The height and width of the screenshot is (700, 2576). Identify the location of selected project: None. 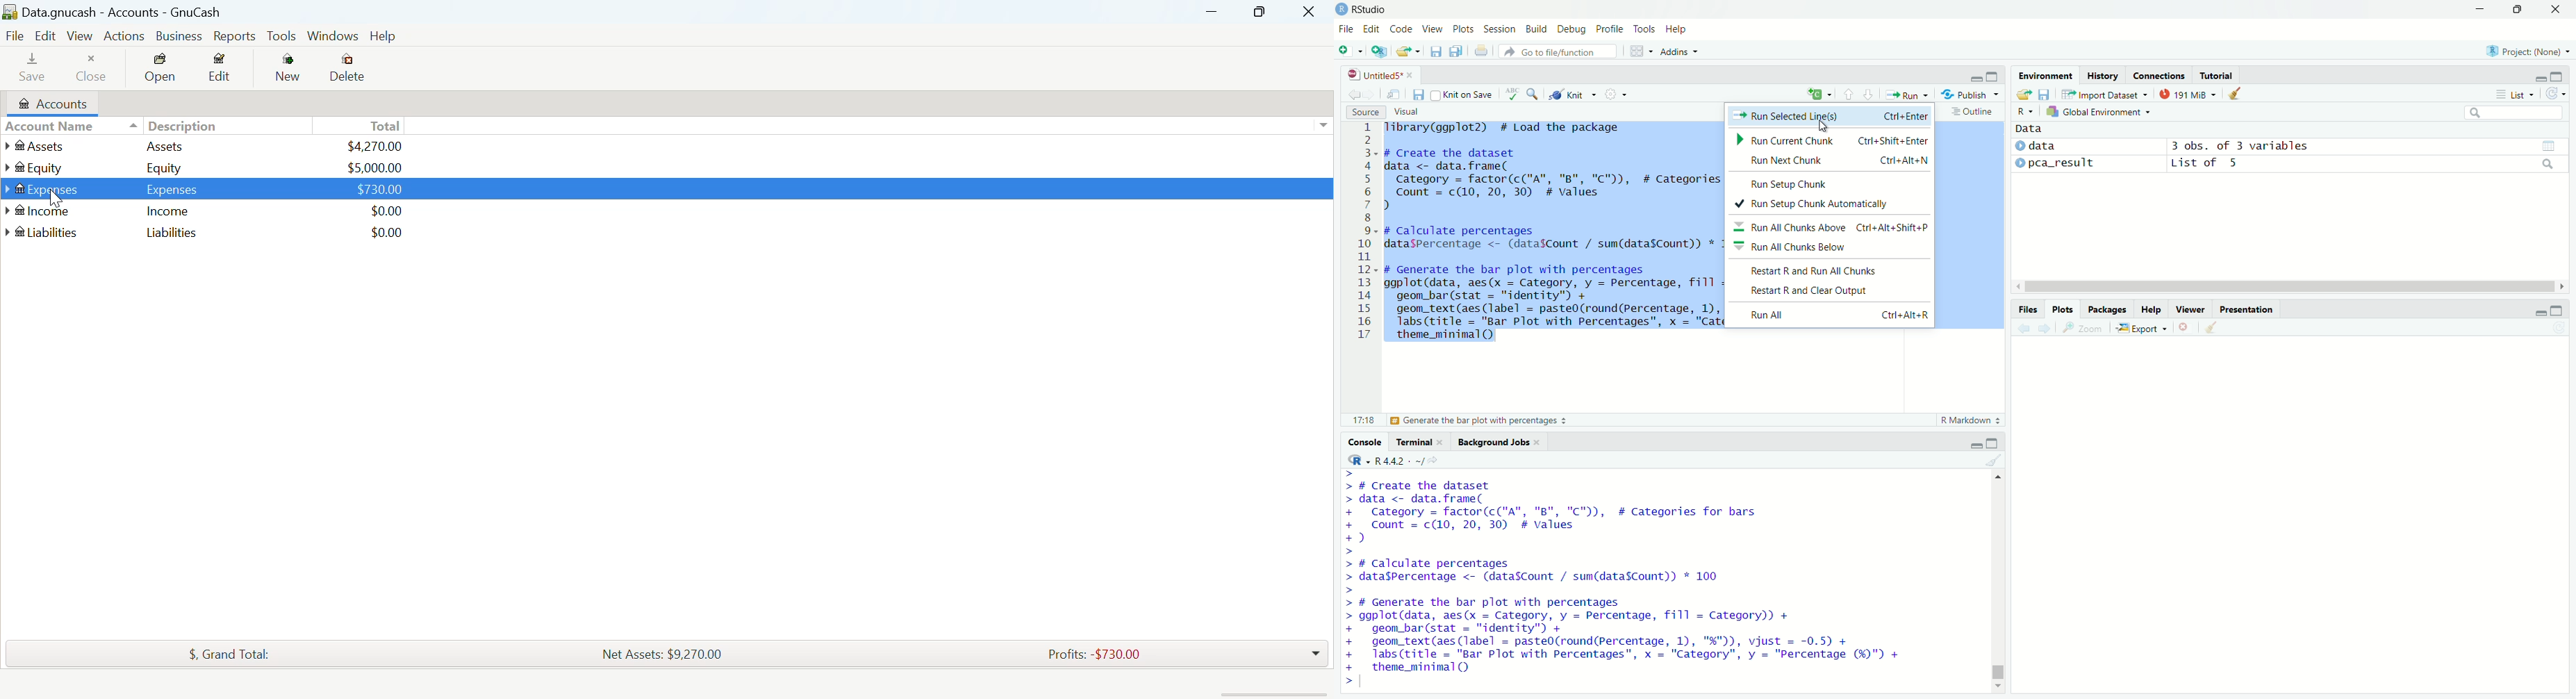
(2530, 51).